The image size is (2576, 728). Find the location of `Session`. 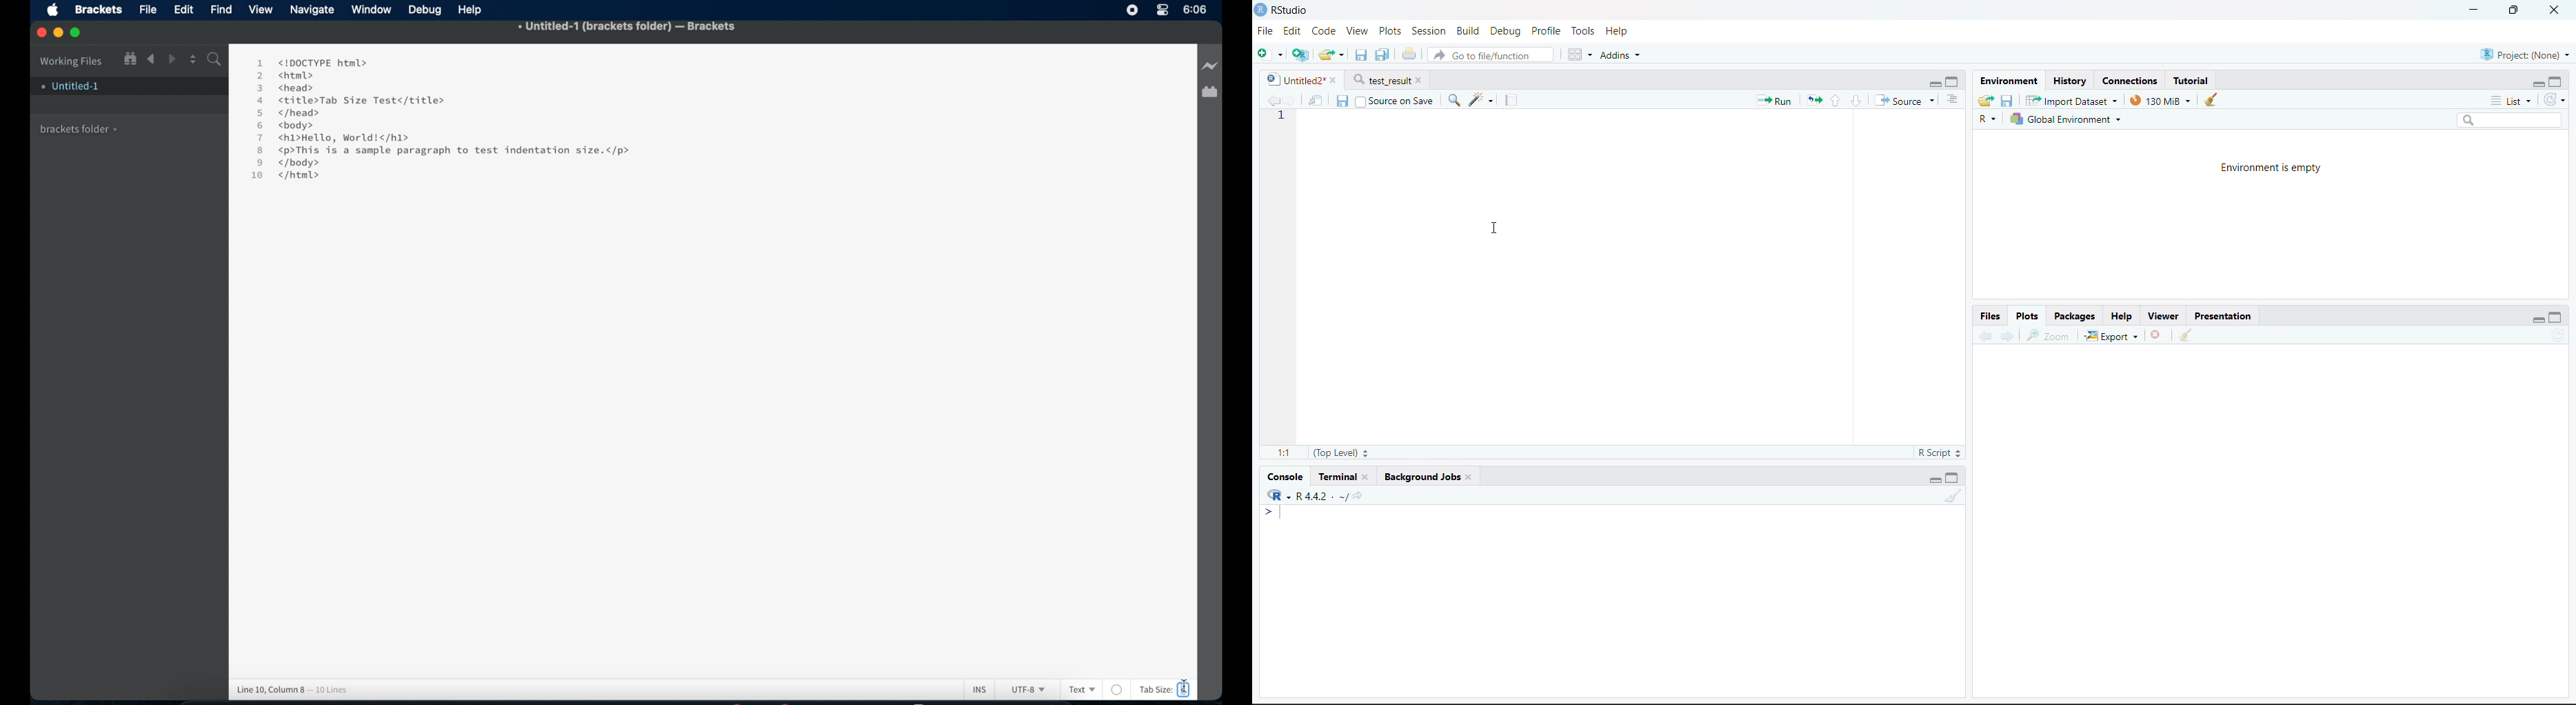

Session is located at coordinates (1428, 30).